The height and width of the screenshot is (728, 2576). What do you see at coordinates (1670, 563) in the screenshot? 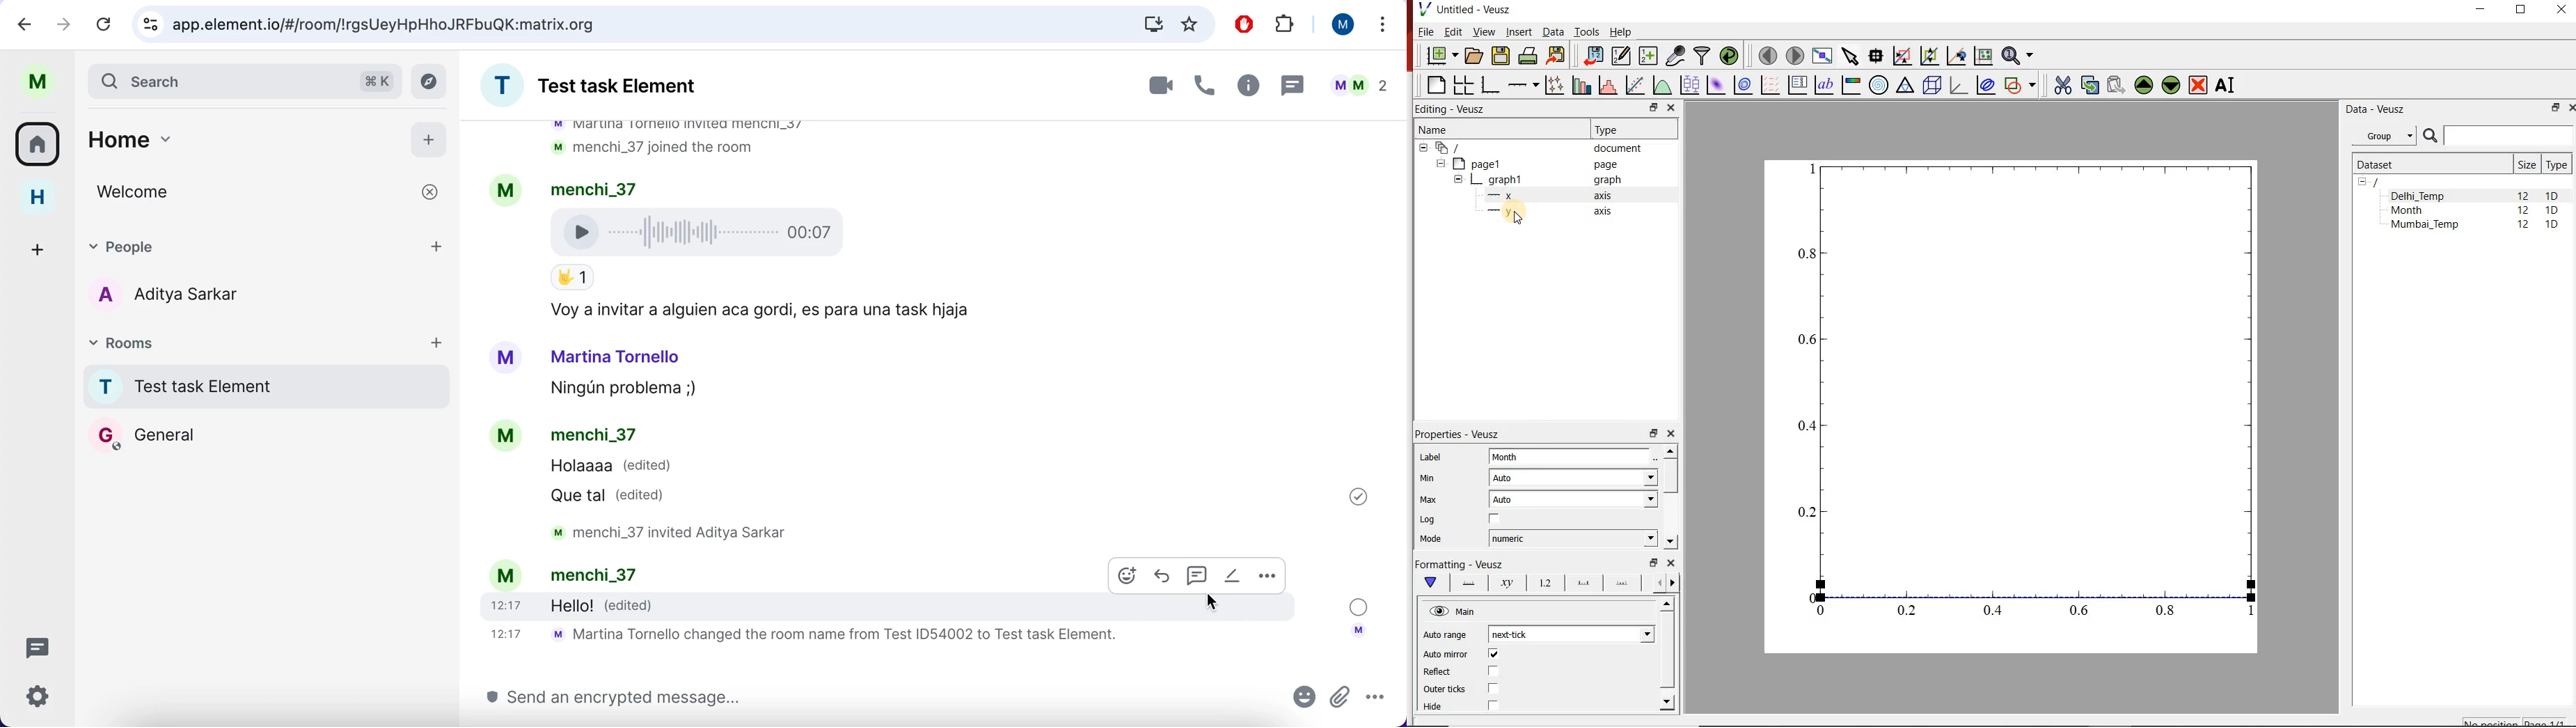
I see `close` at bounding box center [1670, 563].